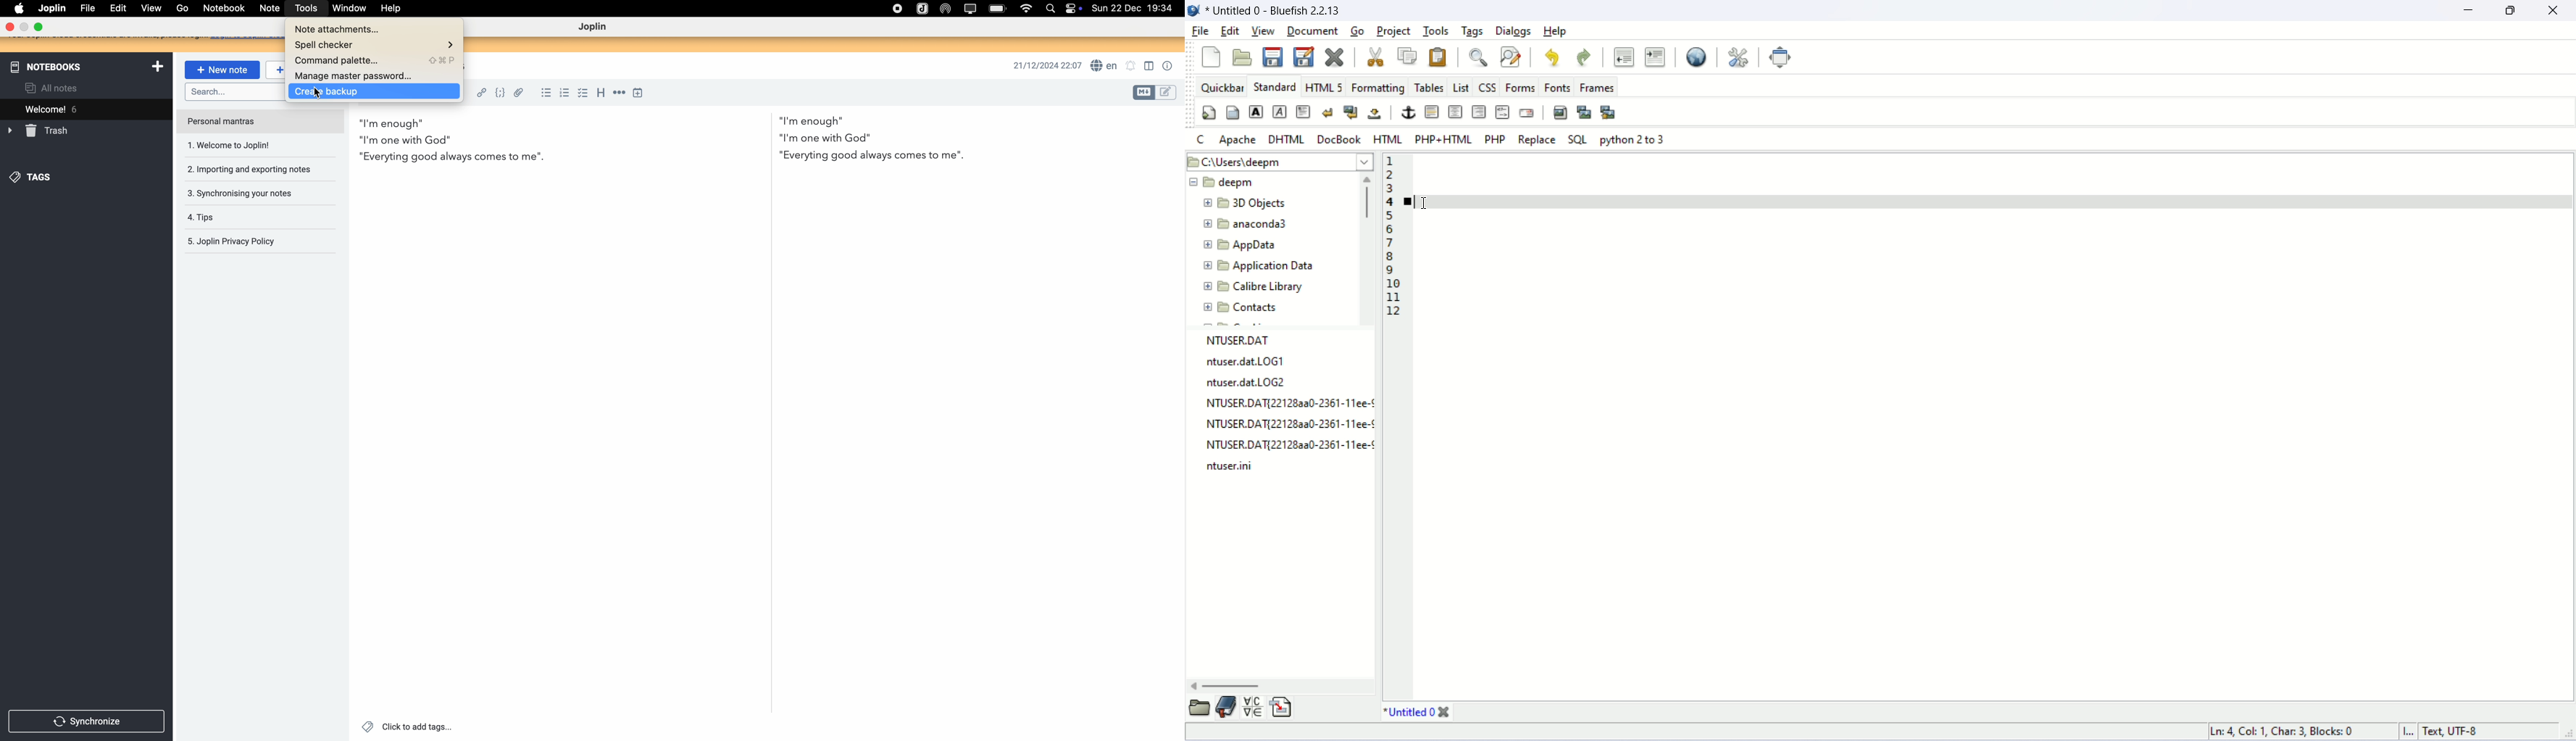 This screenshot has height=756, width=2576. I want to click on note, so click(268, 9).